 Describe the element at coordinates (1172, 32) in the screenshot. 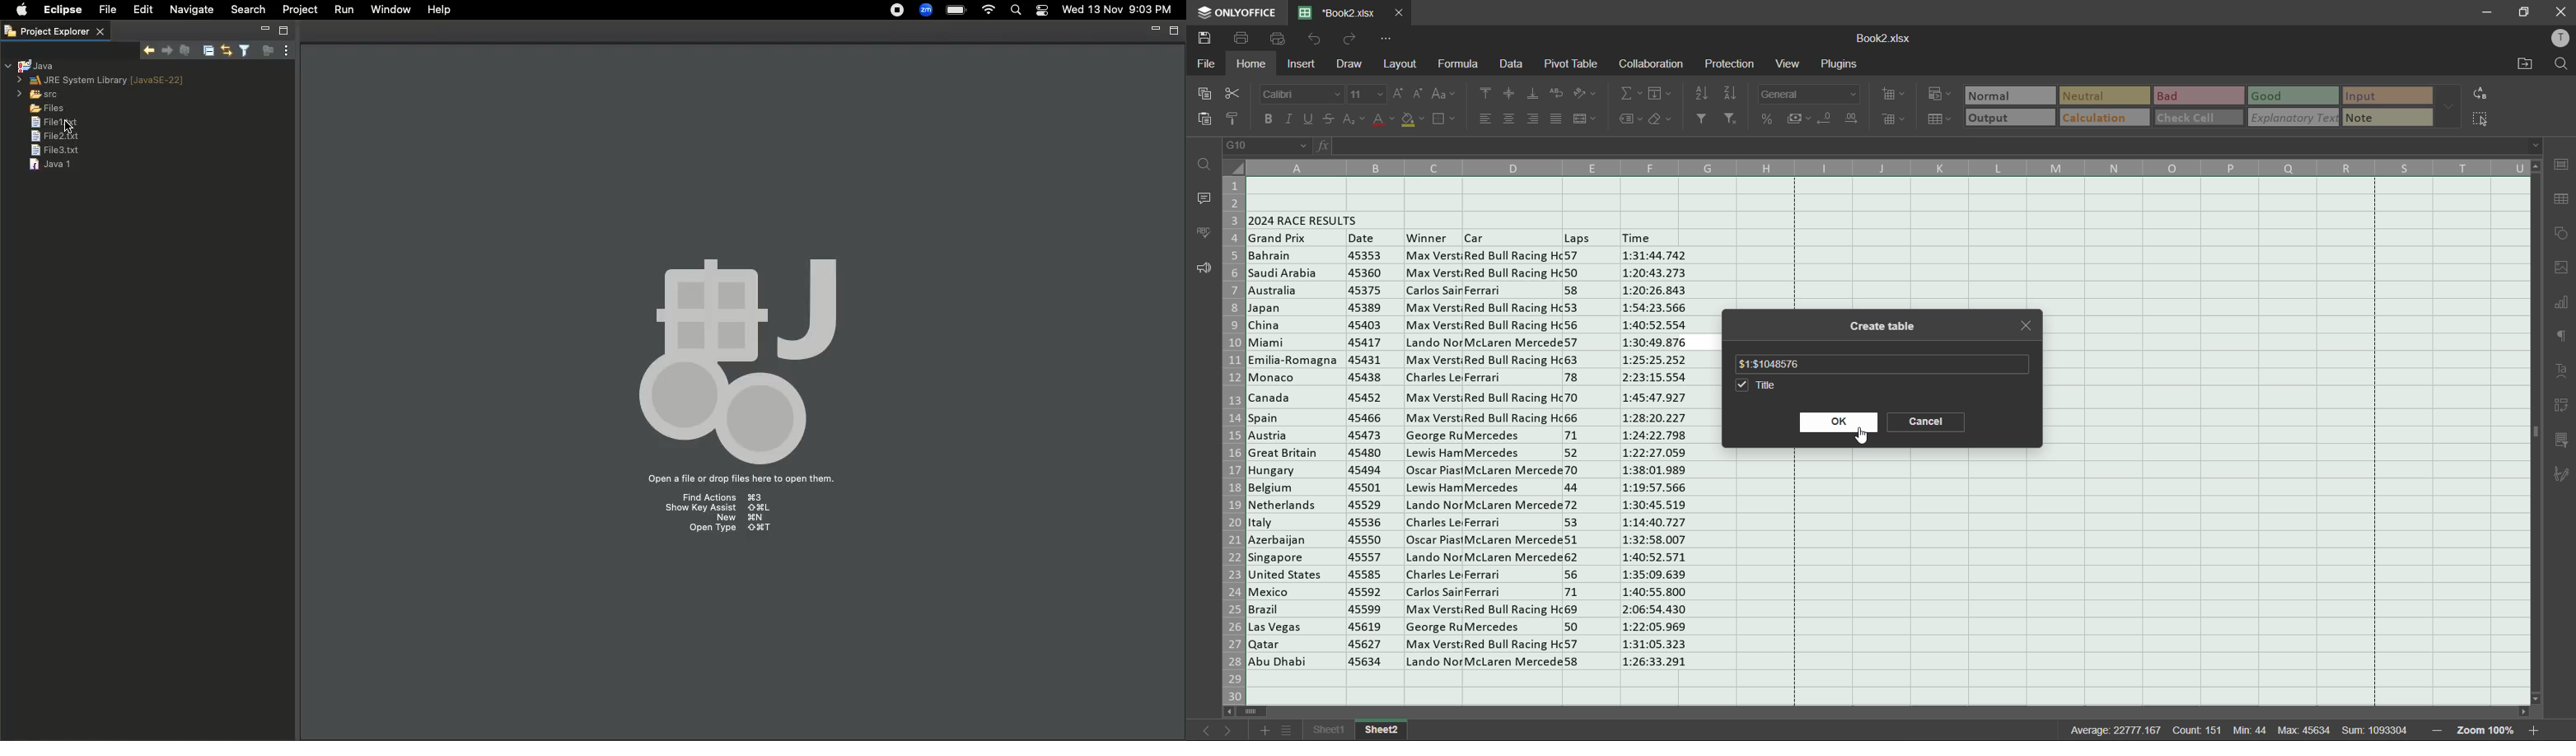

I see `Maximize` at that location.